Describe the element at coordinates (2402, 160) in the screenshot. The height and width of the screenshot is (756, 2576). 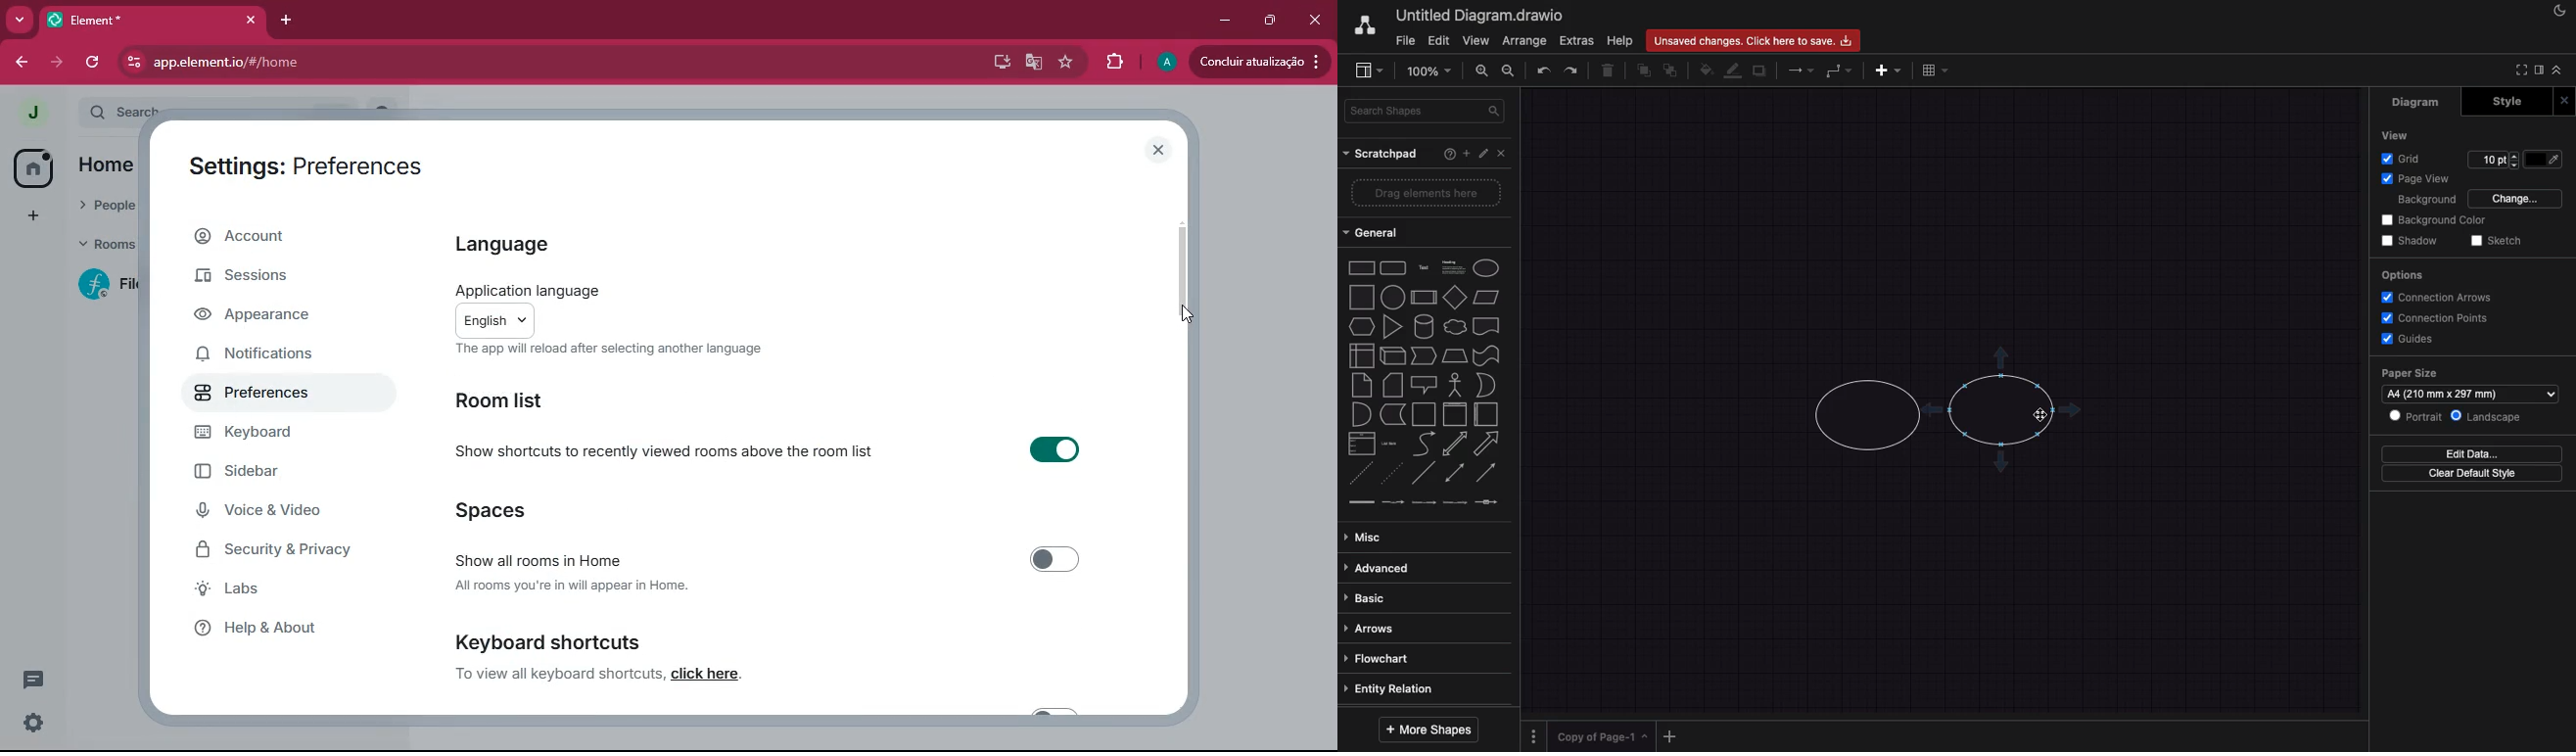
I see `grid` at that location.